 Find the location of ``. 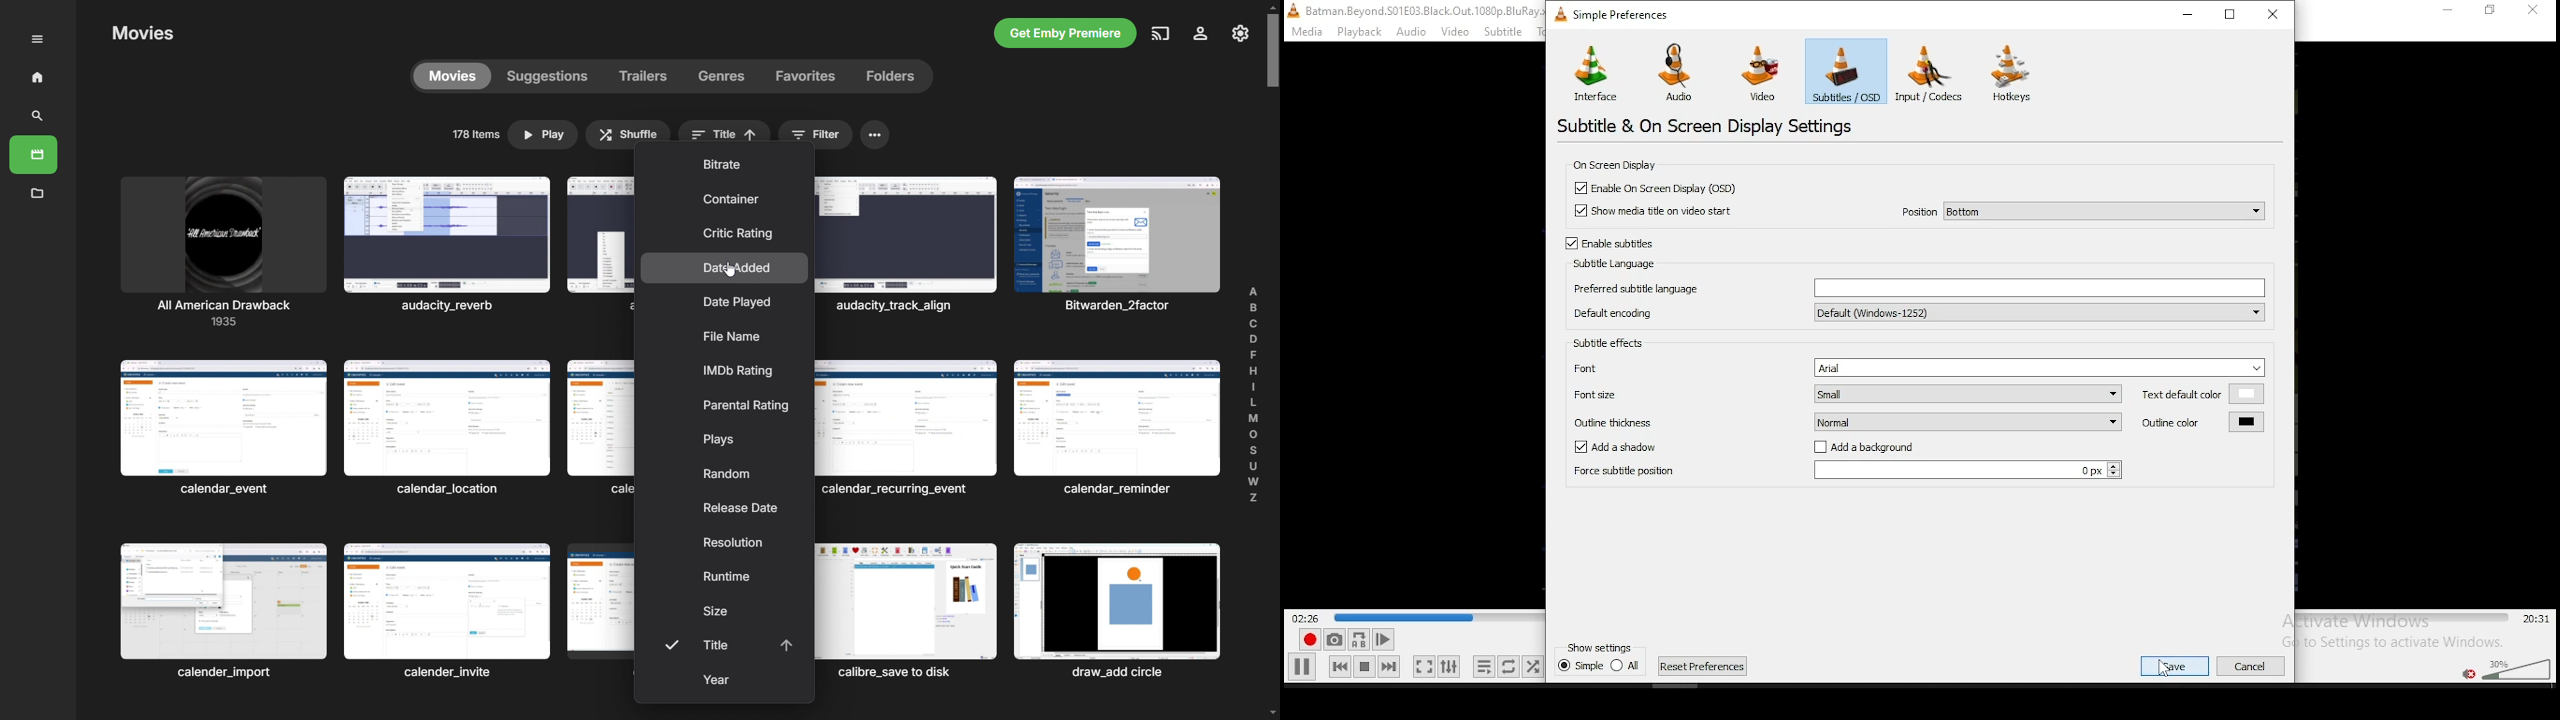

 is located at coordinates (147, 35).